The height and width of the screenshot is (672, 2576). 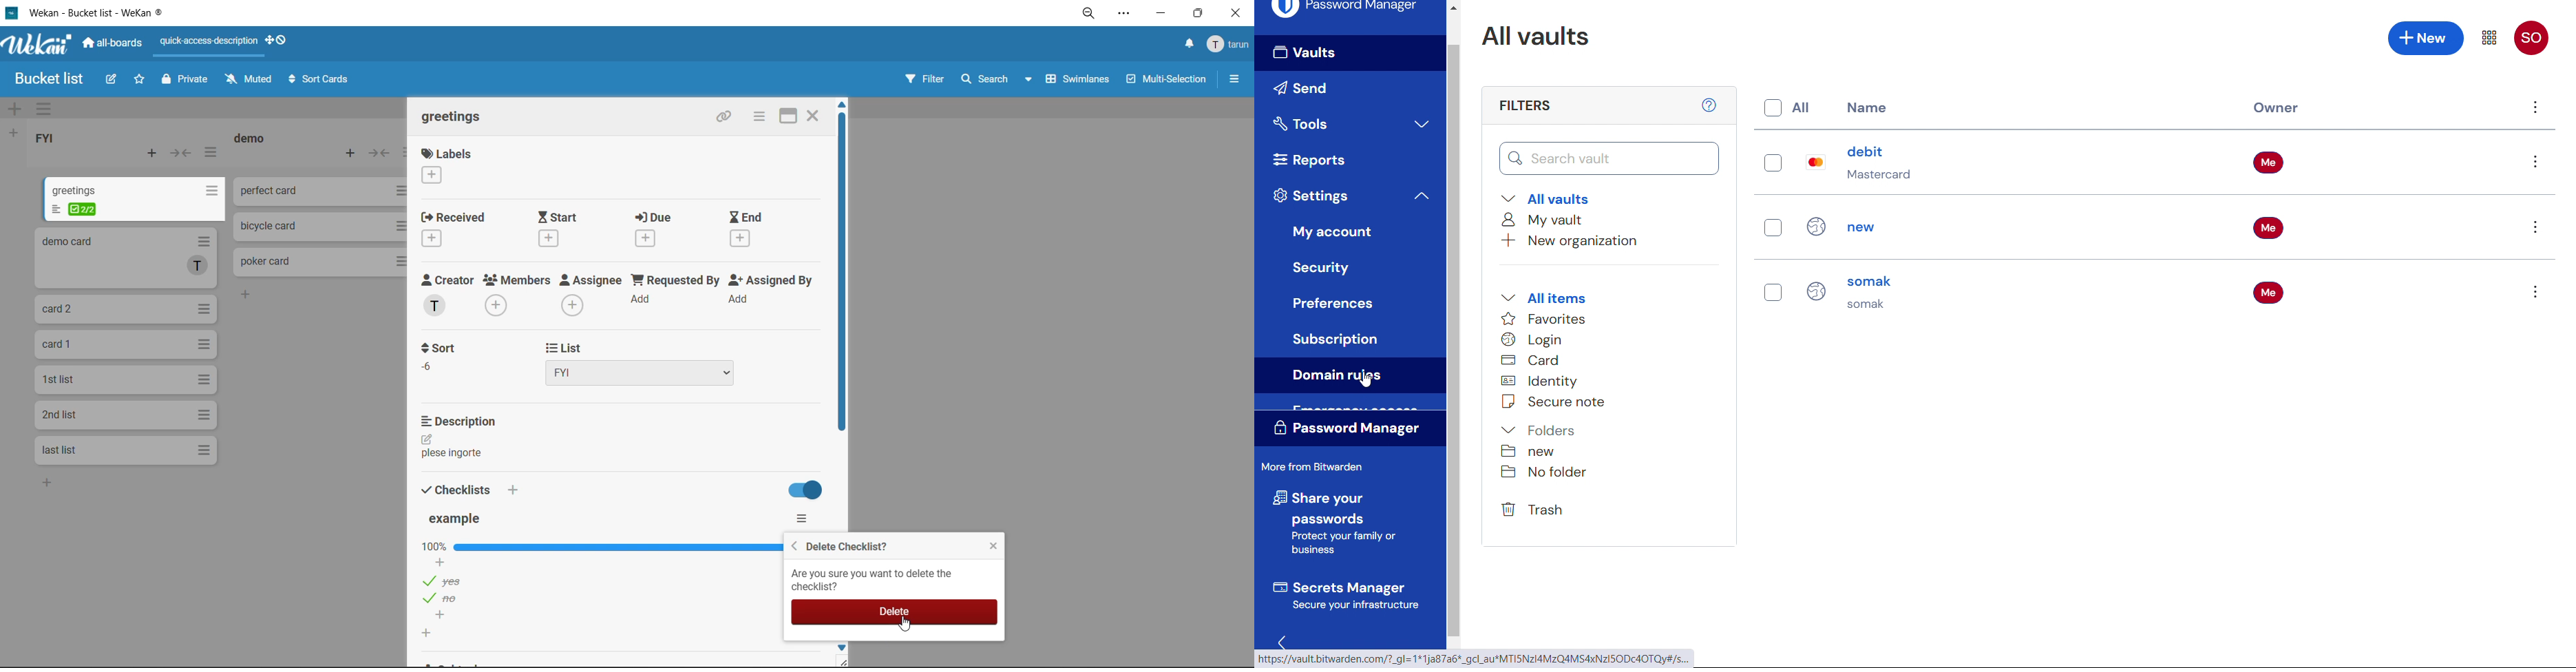 What do you see at coordinates (181, 153) in the screenshot?
I see `collapse` at bounding box center [181, 153].